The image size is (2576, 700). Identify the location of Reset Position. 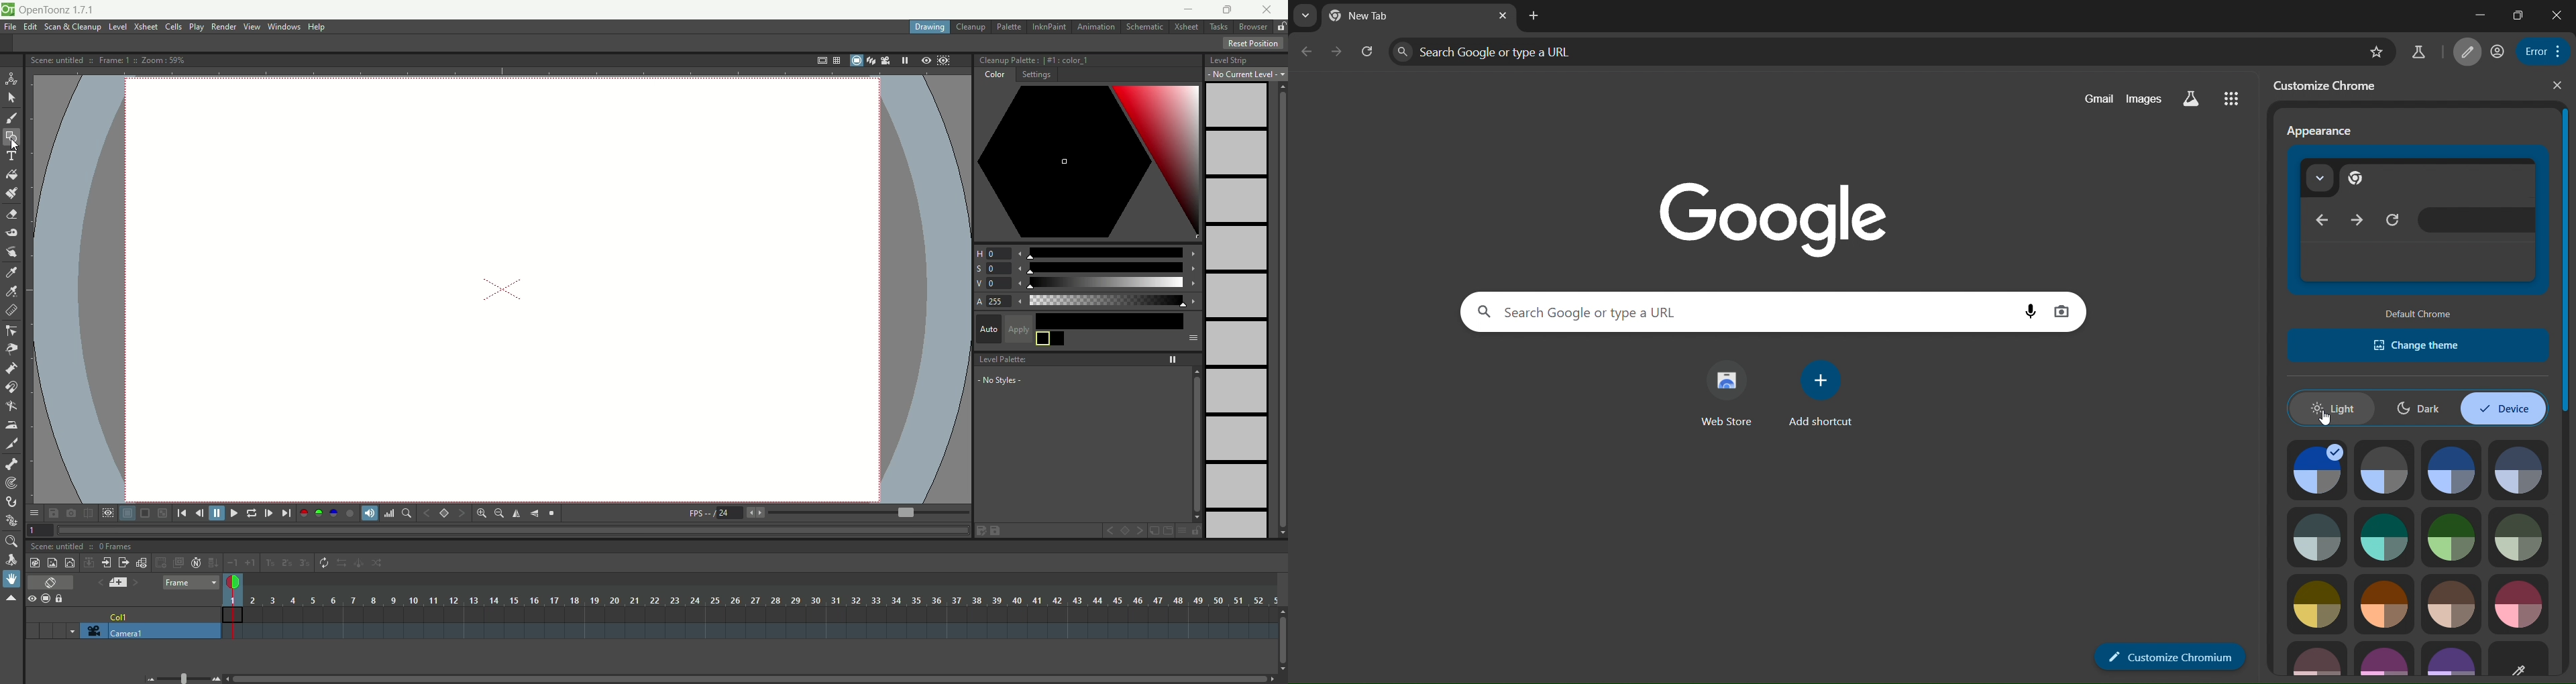
(1253, 44).